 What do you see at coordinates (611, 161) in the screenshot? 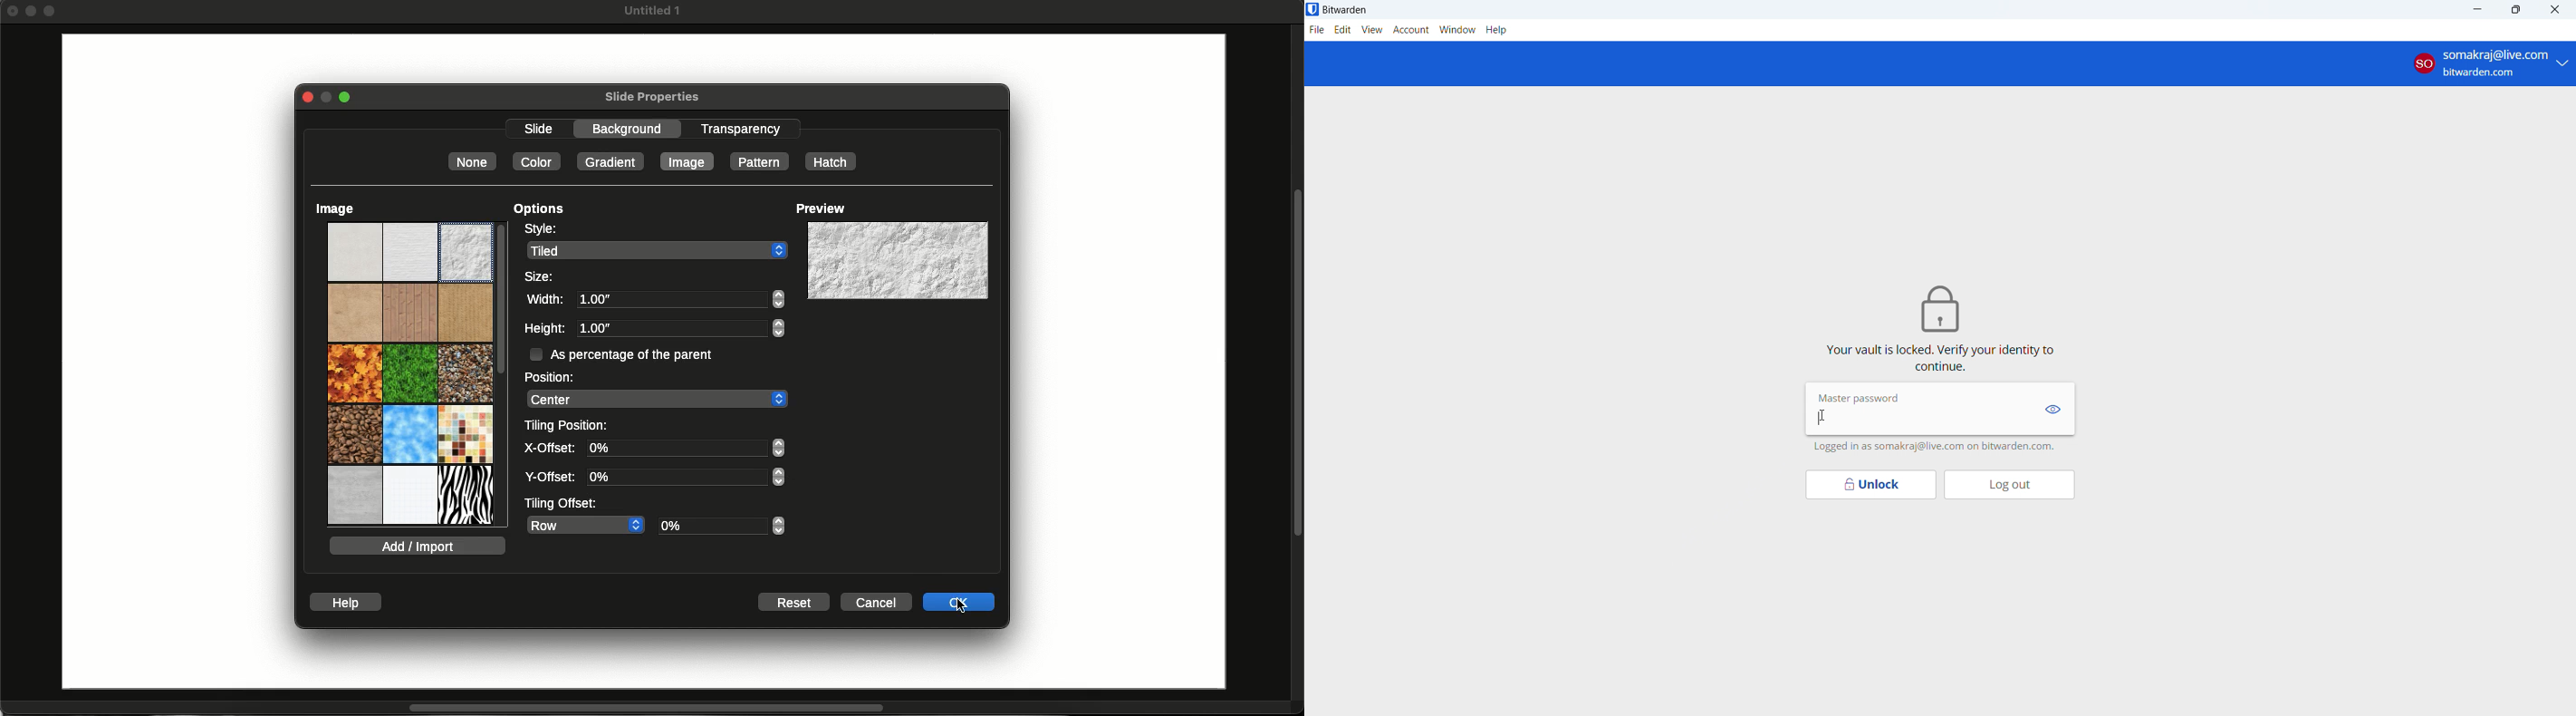
I see `Gradient` at bounding box center [611, 161].